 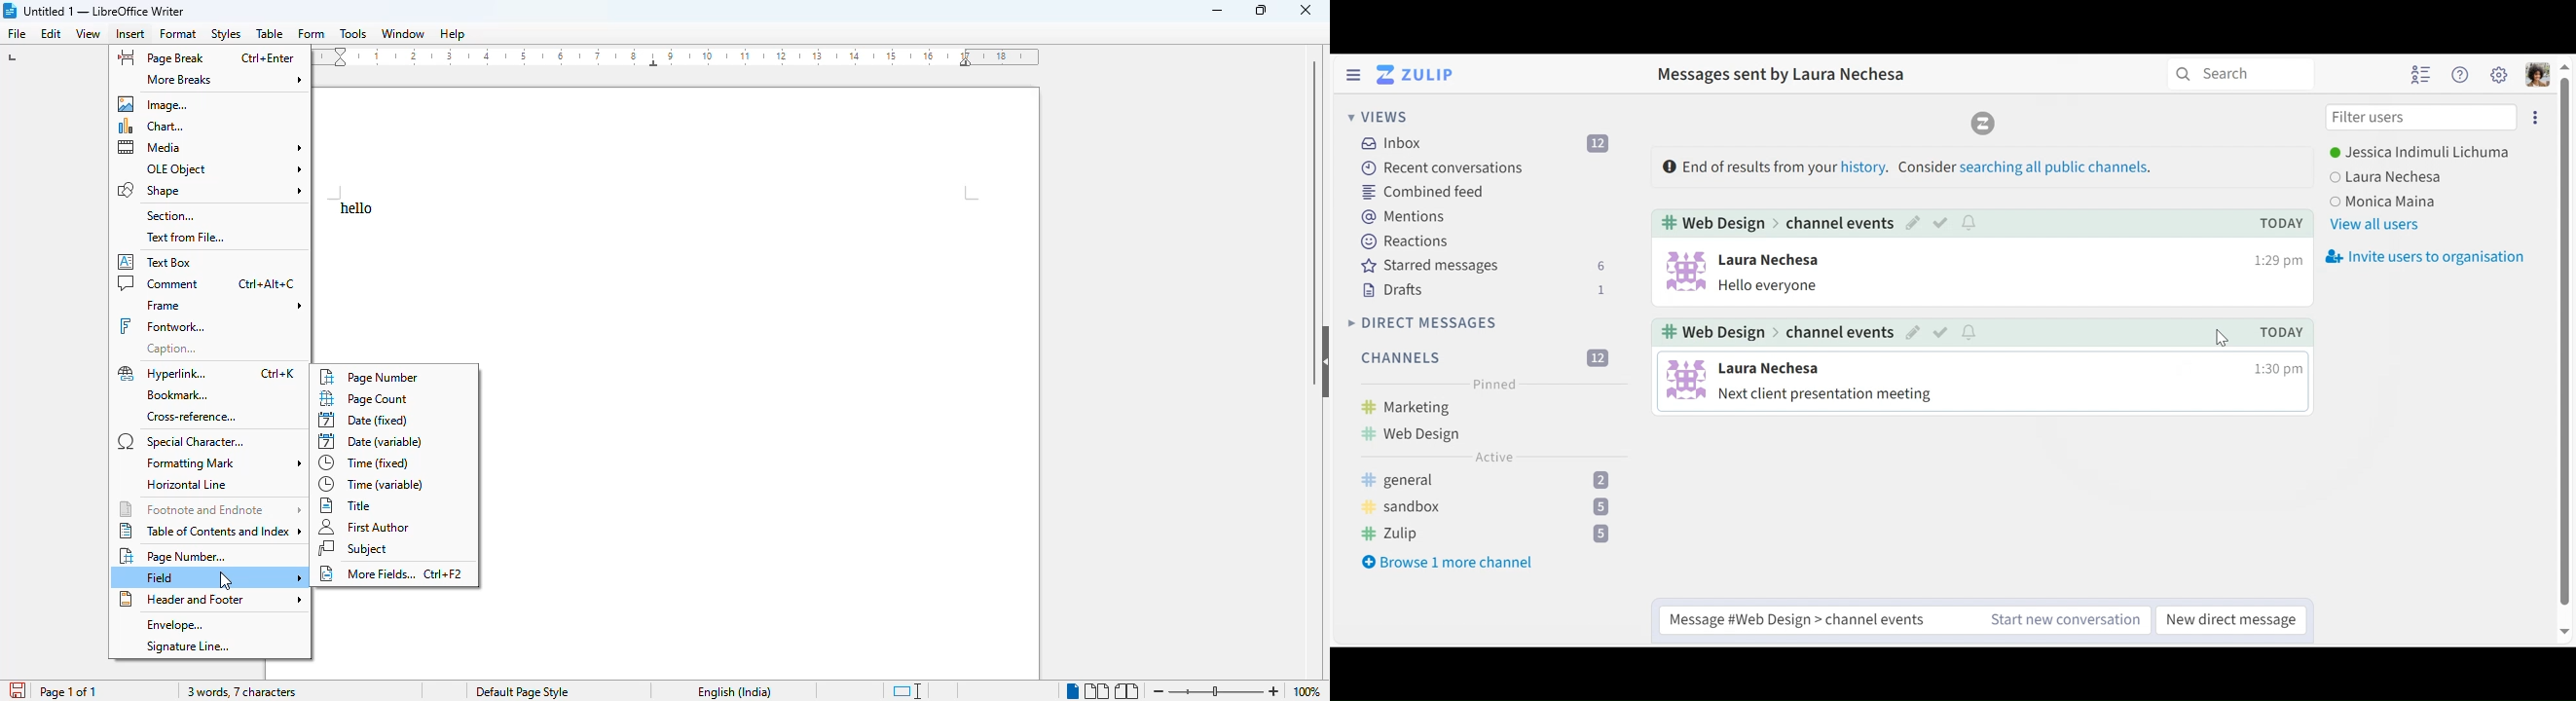 I want to click on marketing, so click(x=1430, y=408).